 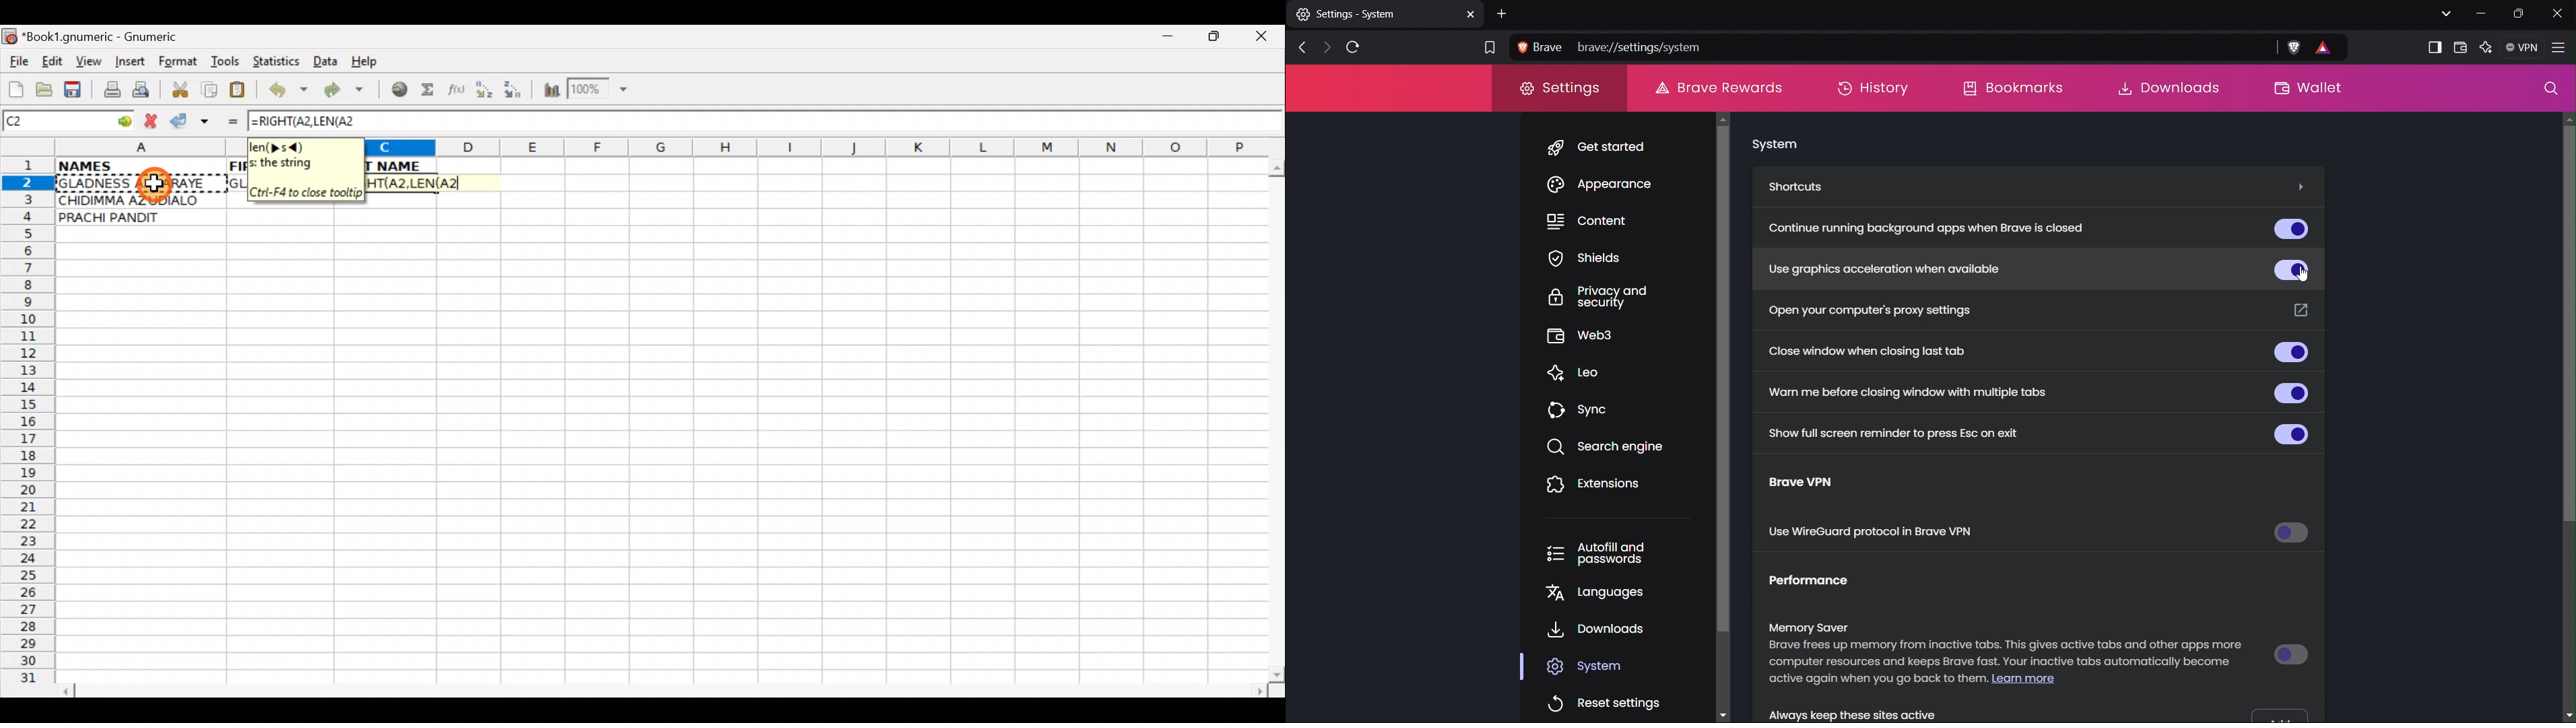 What do you see at coordinates (181, 63) in the screenshot?
I see `Format` at bounding box center [181, 63].